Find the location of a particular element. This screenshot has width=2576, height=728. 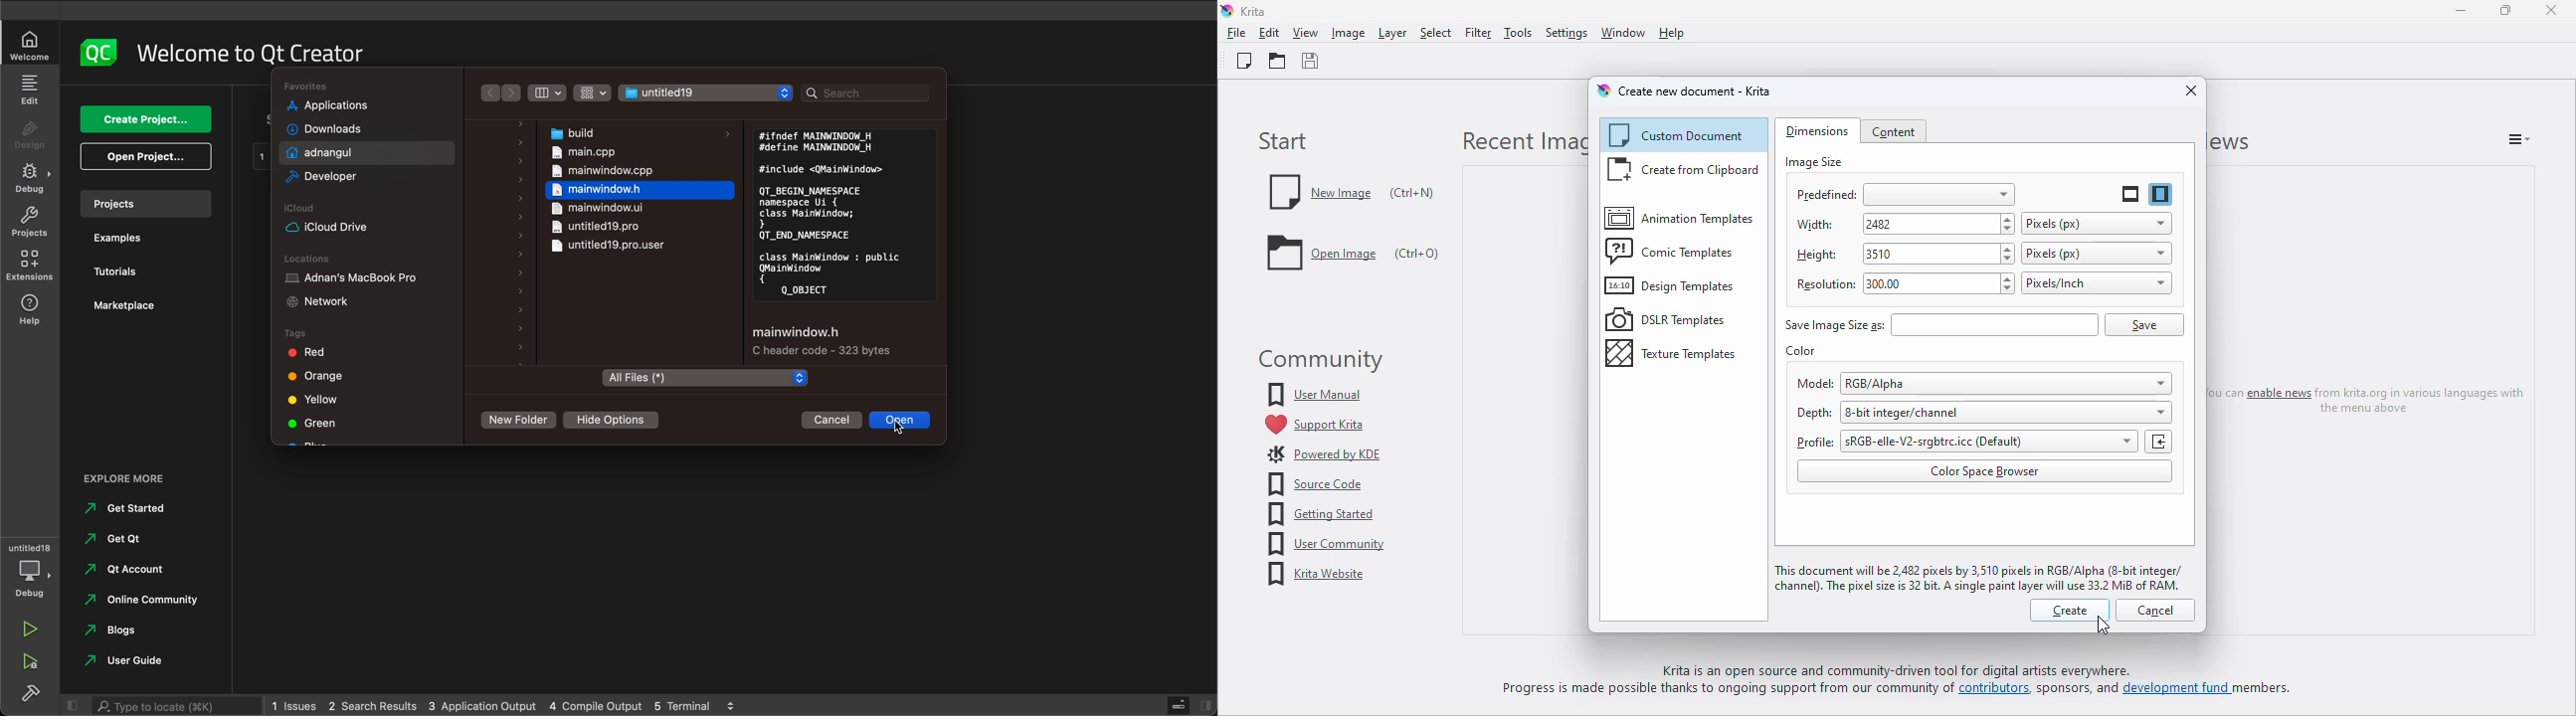

close slidebar is located at coordinates (73, 704).